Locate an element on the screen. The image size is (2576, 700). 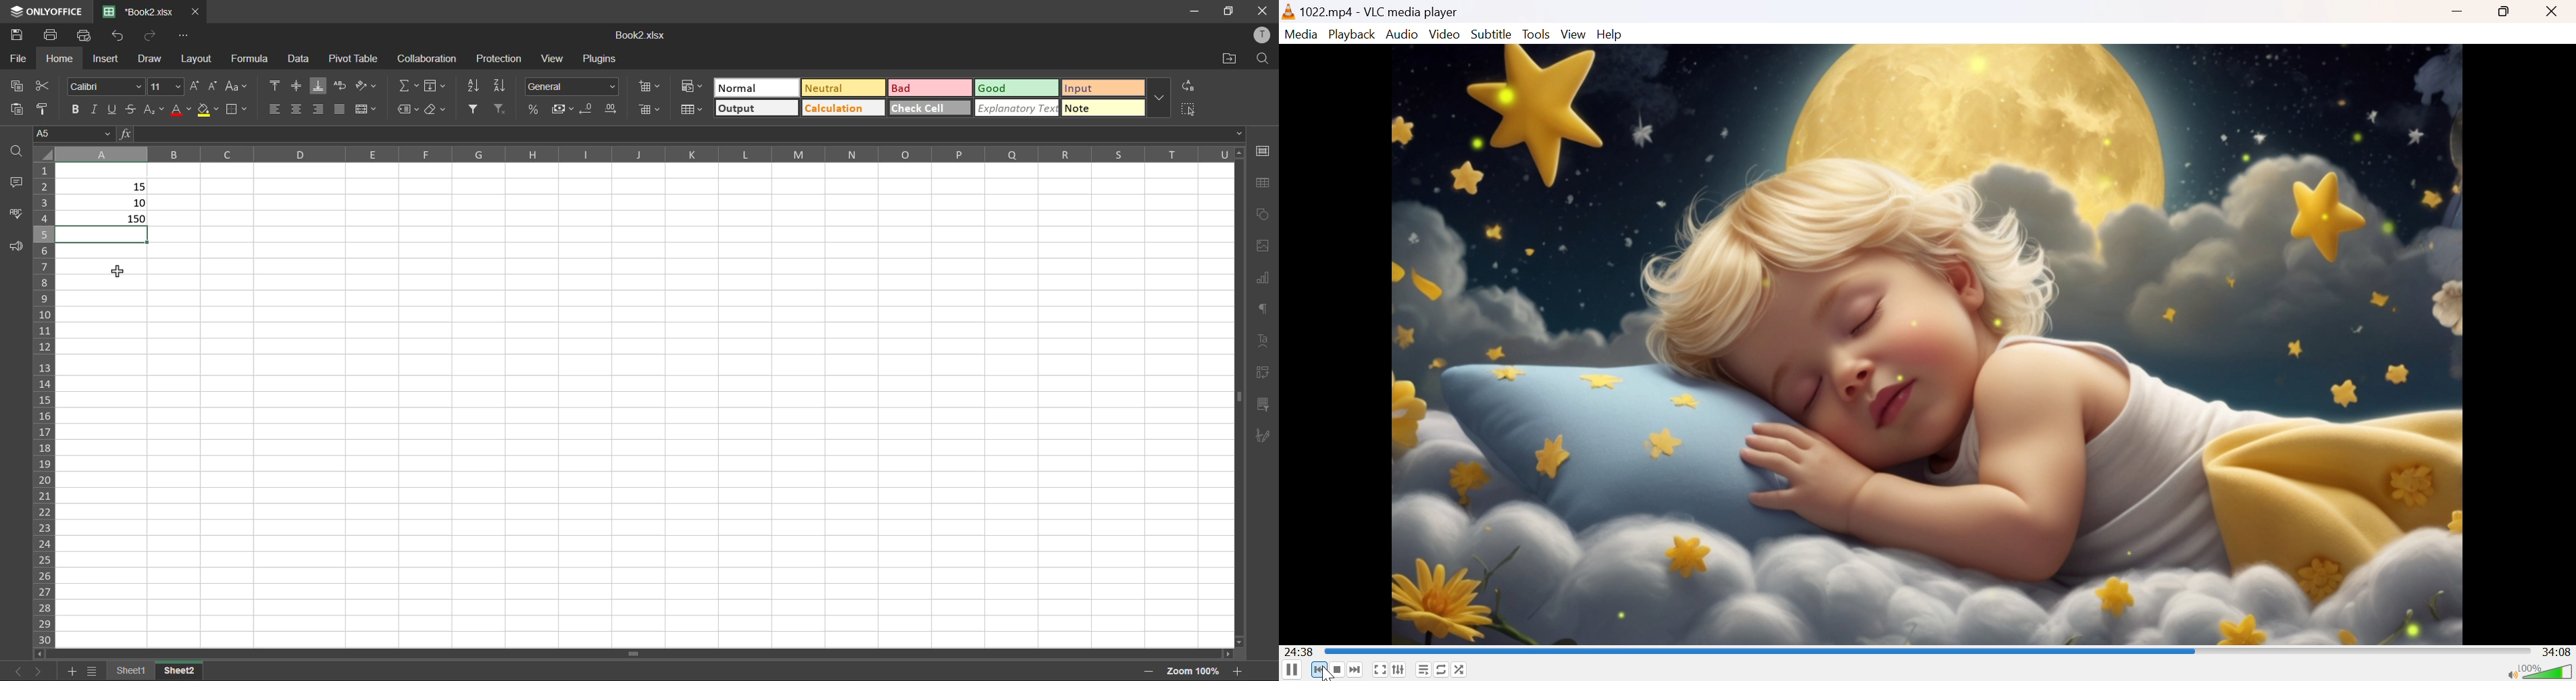
fontsize is located at coordinates (165, 87).